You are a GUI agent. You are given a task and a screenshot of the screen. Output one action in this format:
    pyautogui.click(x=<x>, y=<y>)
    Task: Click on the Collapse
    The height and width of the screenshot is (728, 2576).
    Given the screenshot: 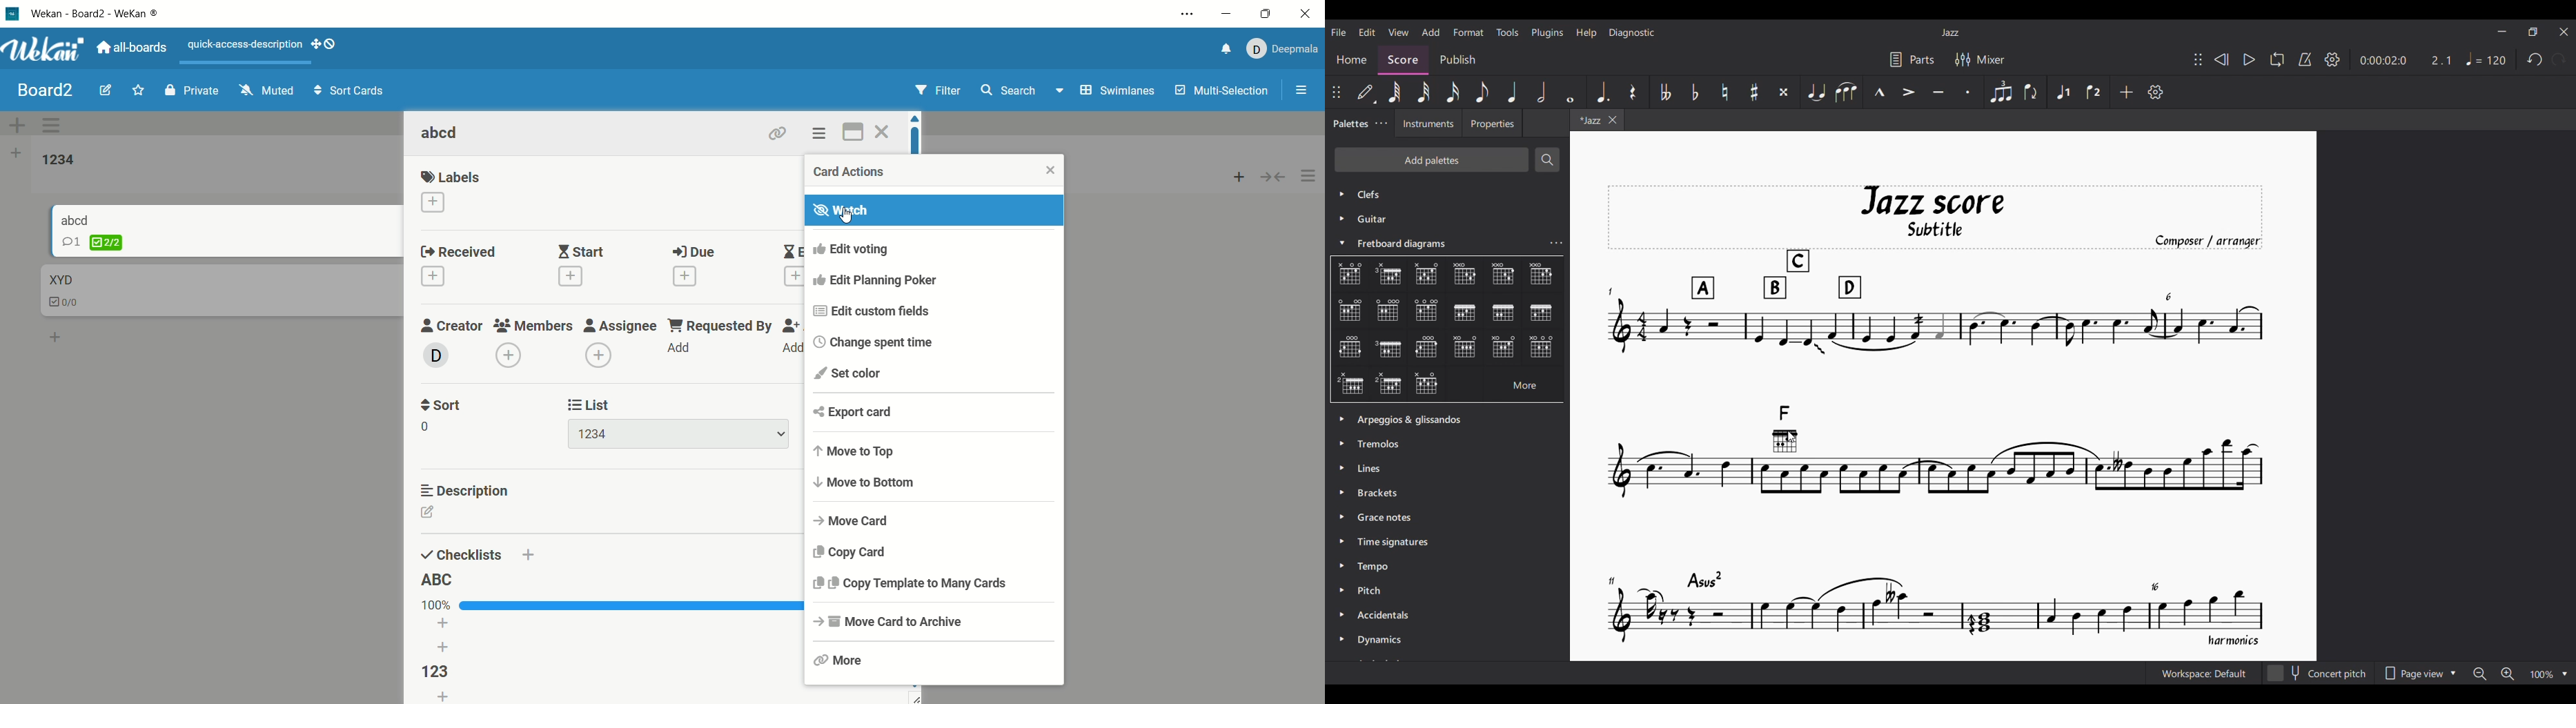 What is the action you would take?
    pyautogui.click(x=1343, y=242)
    